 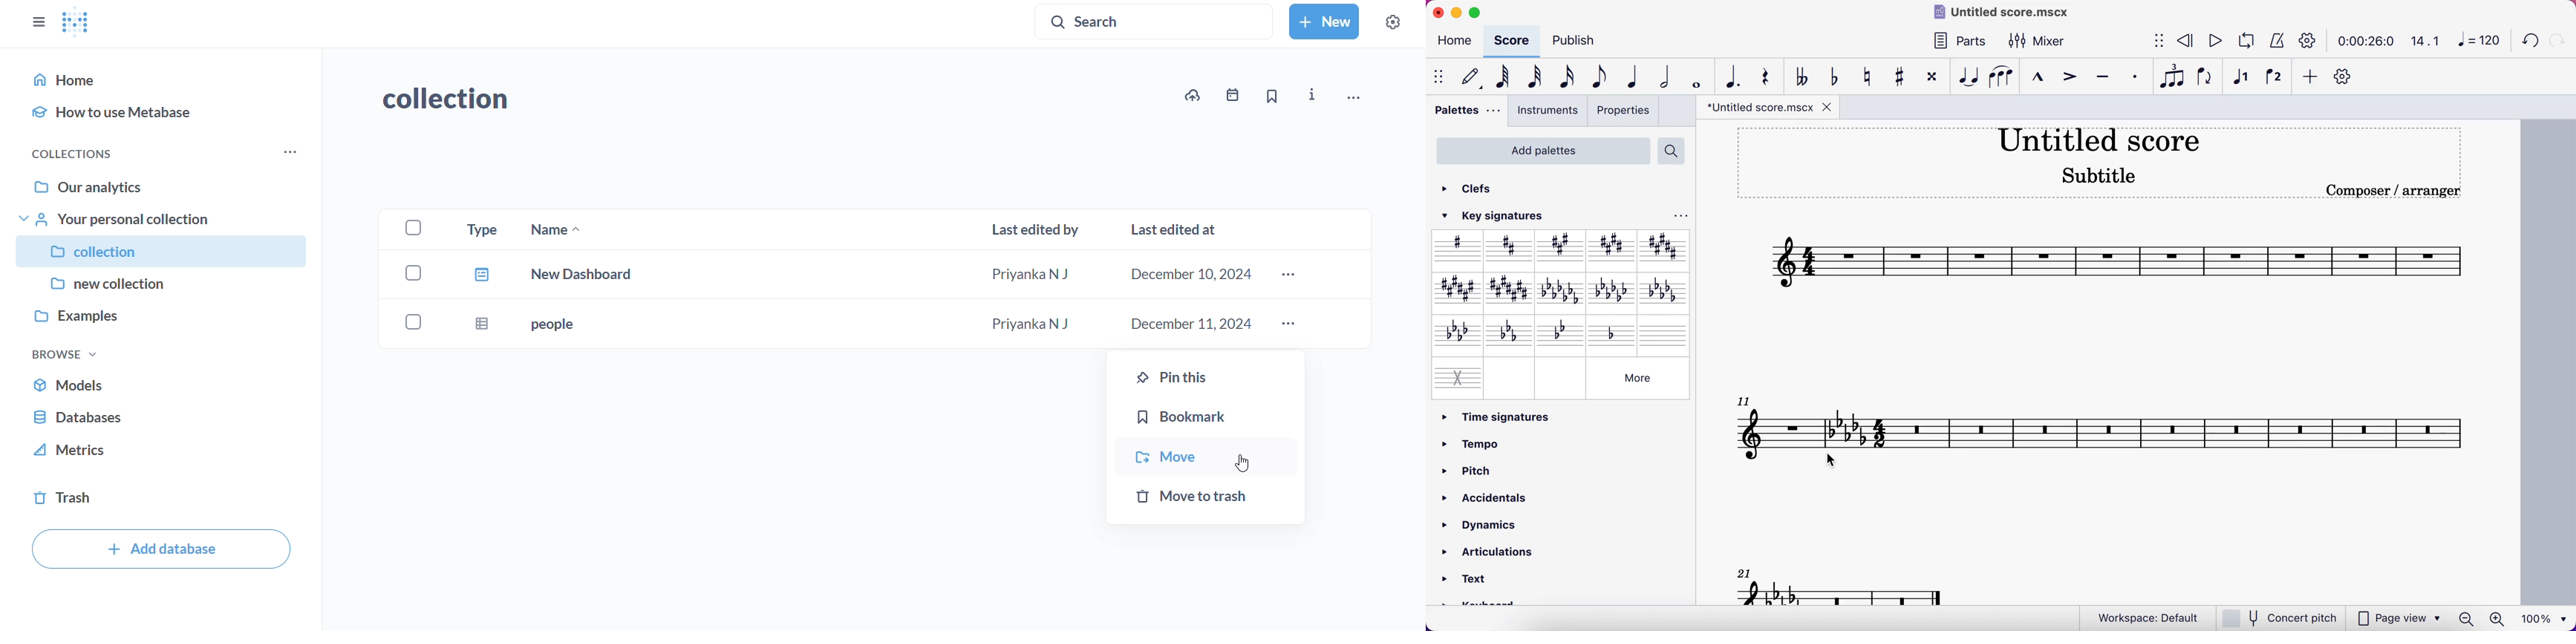 What do you see at coordinates (1563, 333) in the screenshot?
I see `G minor` at bounding box center [1563, 333].